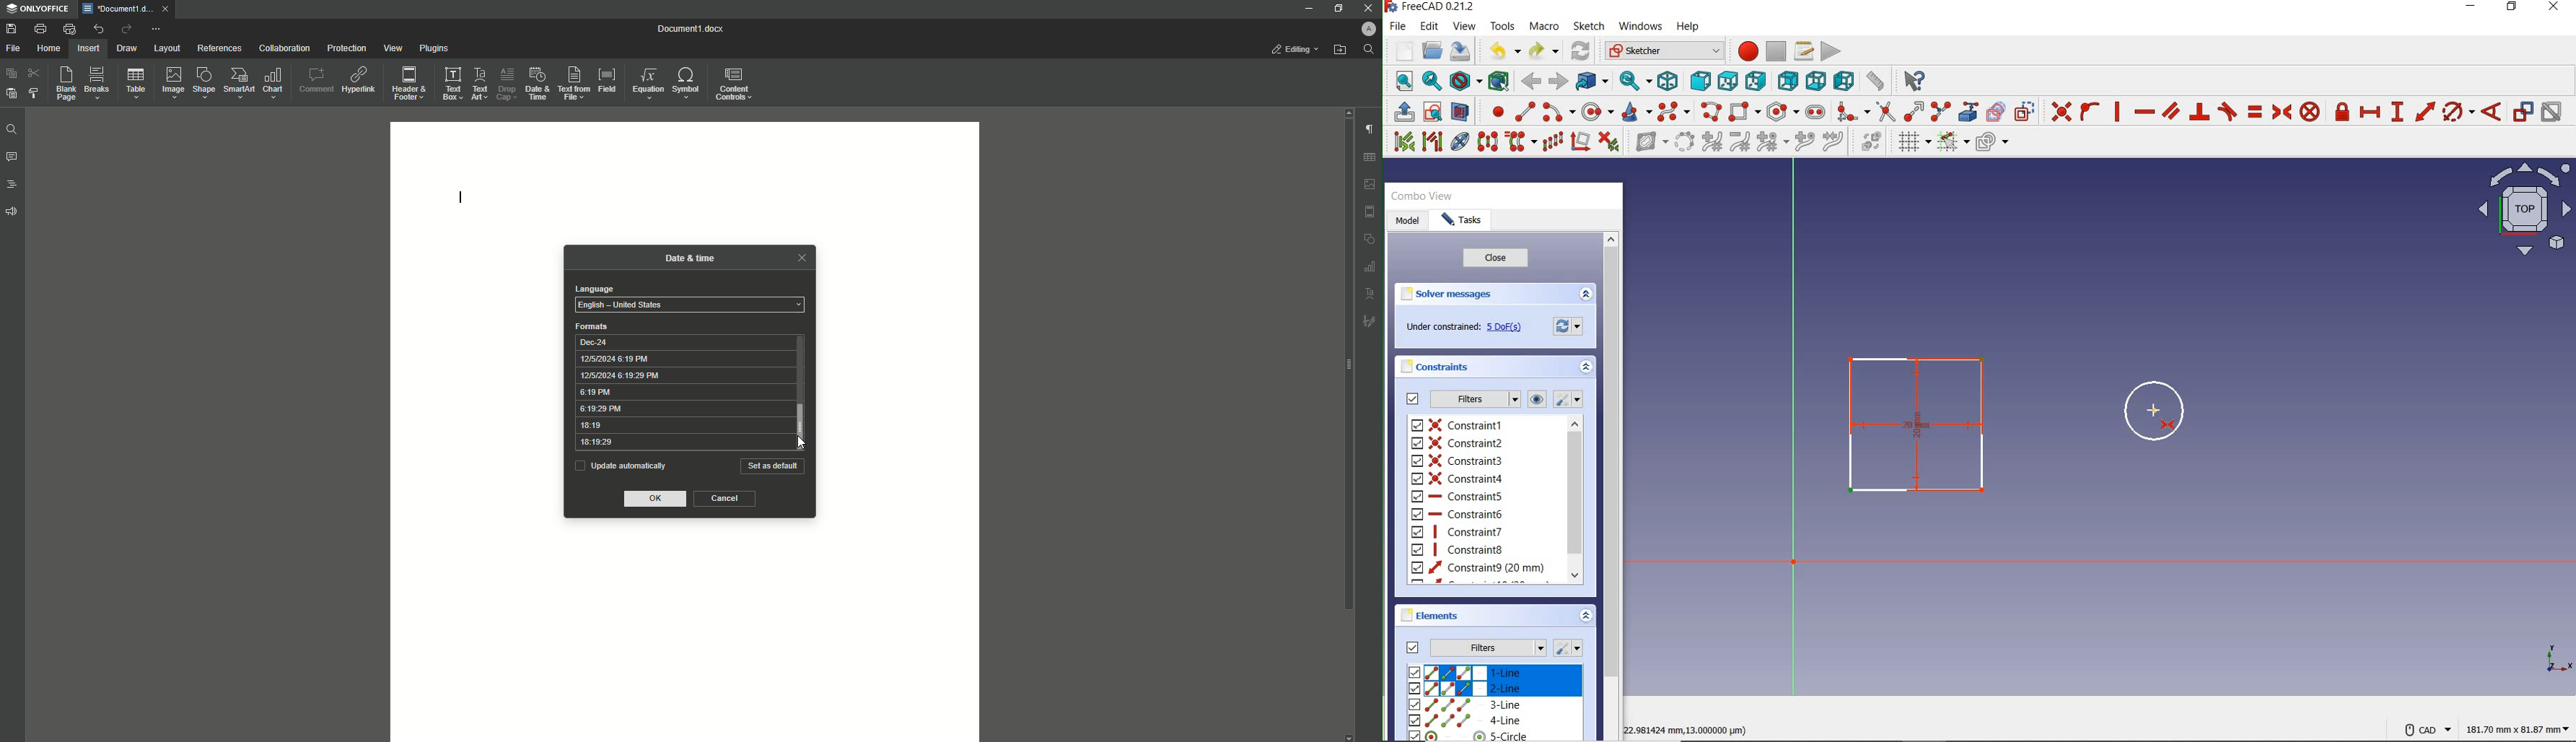 The height and width of the screenshot is (756, 2576). What do you see at coordinates (1783, 110) in the screenshot?
I see `create regular polygon` at bounding box center [1783, 110].